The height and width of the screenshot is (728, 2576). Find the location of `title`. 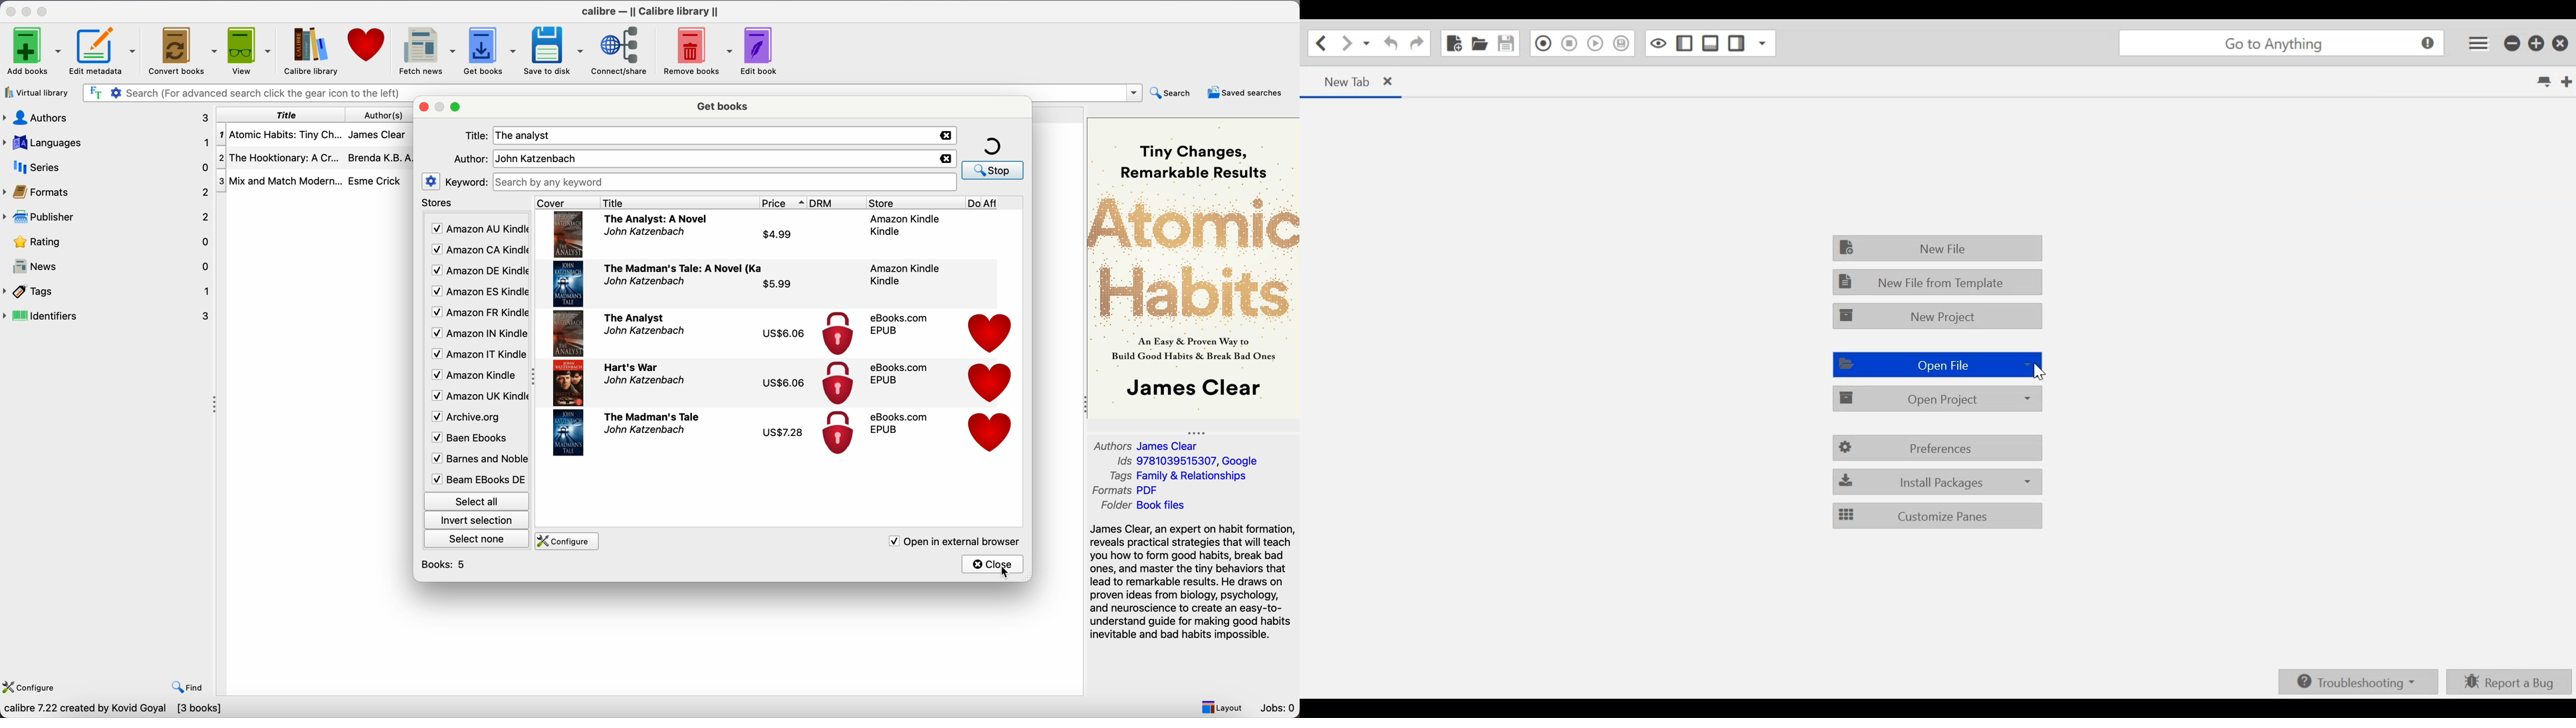

title is located at coordinates (678, 202).